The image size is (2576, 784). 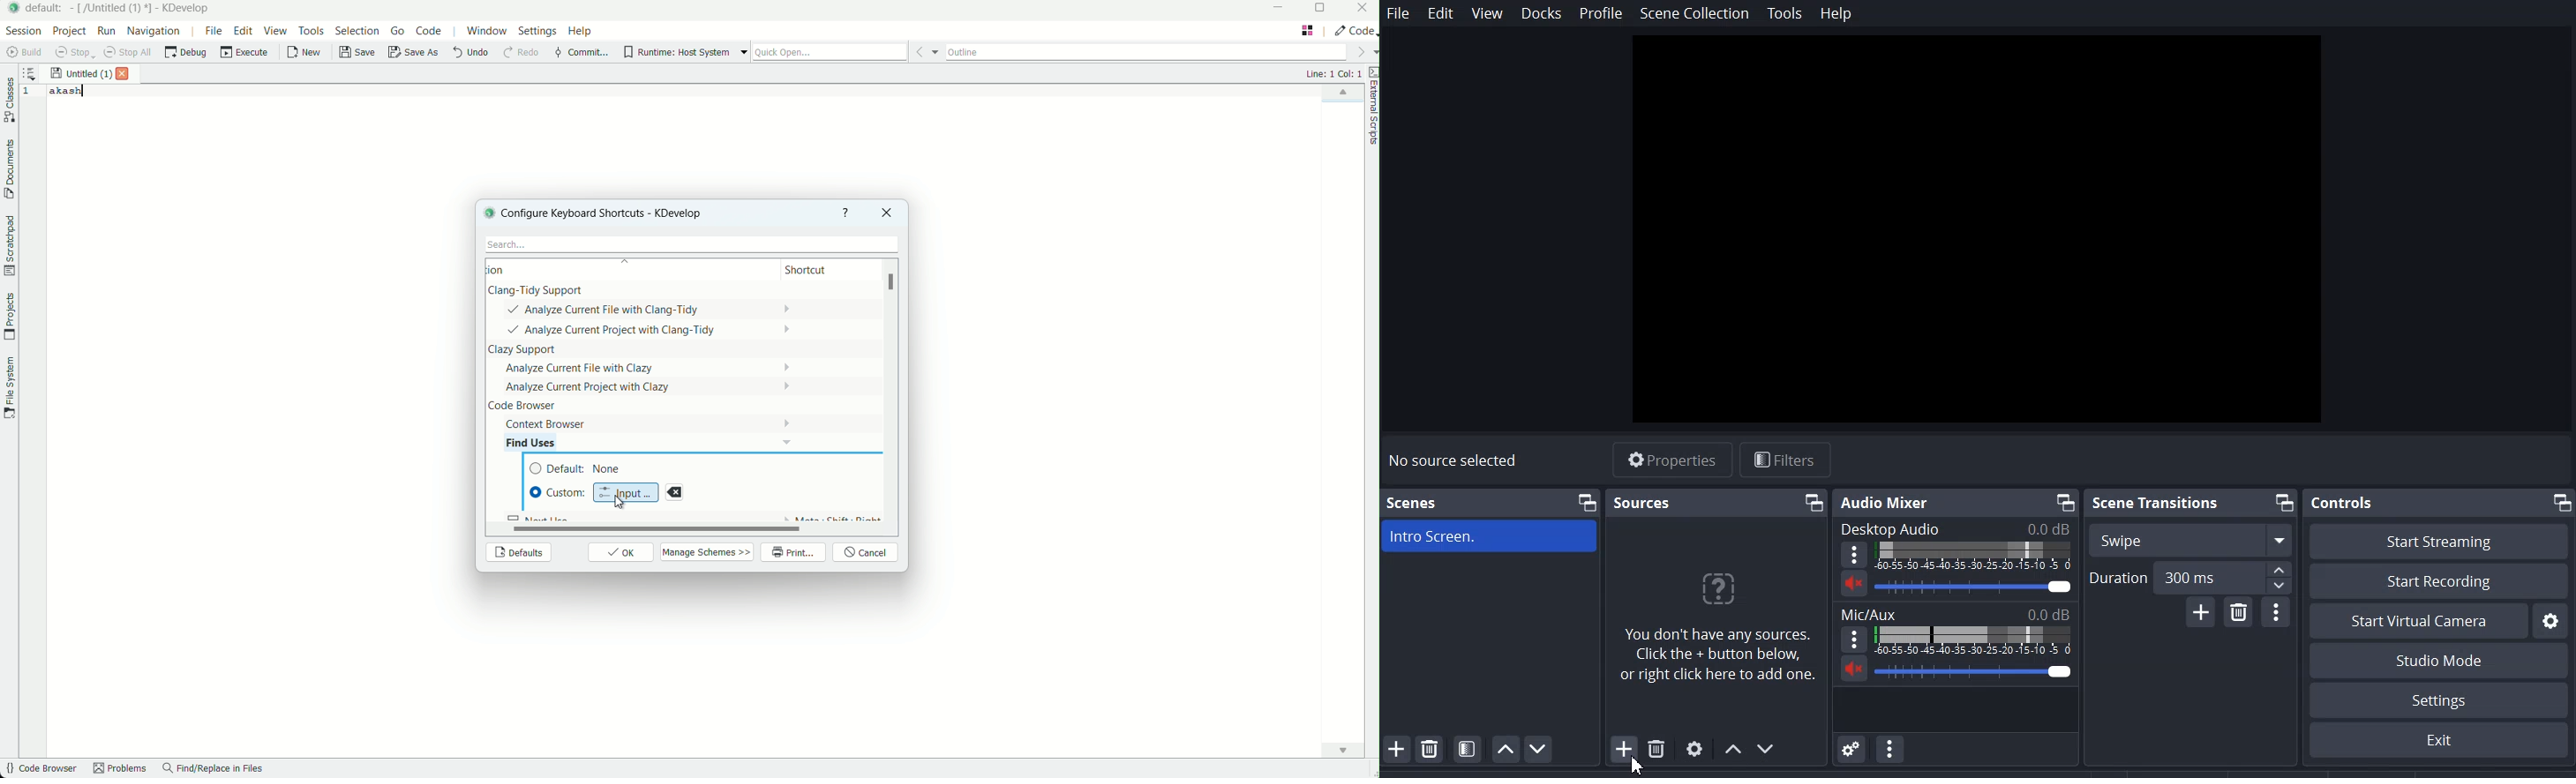 What do you see at coordinates (1695, 14) in the screenshot?
I see `Scene Collection` at bounding box center [1695, 14].